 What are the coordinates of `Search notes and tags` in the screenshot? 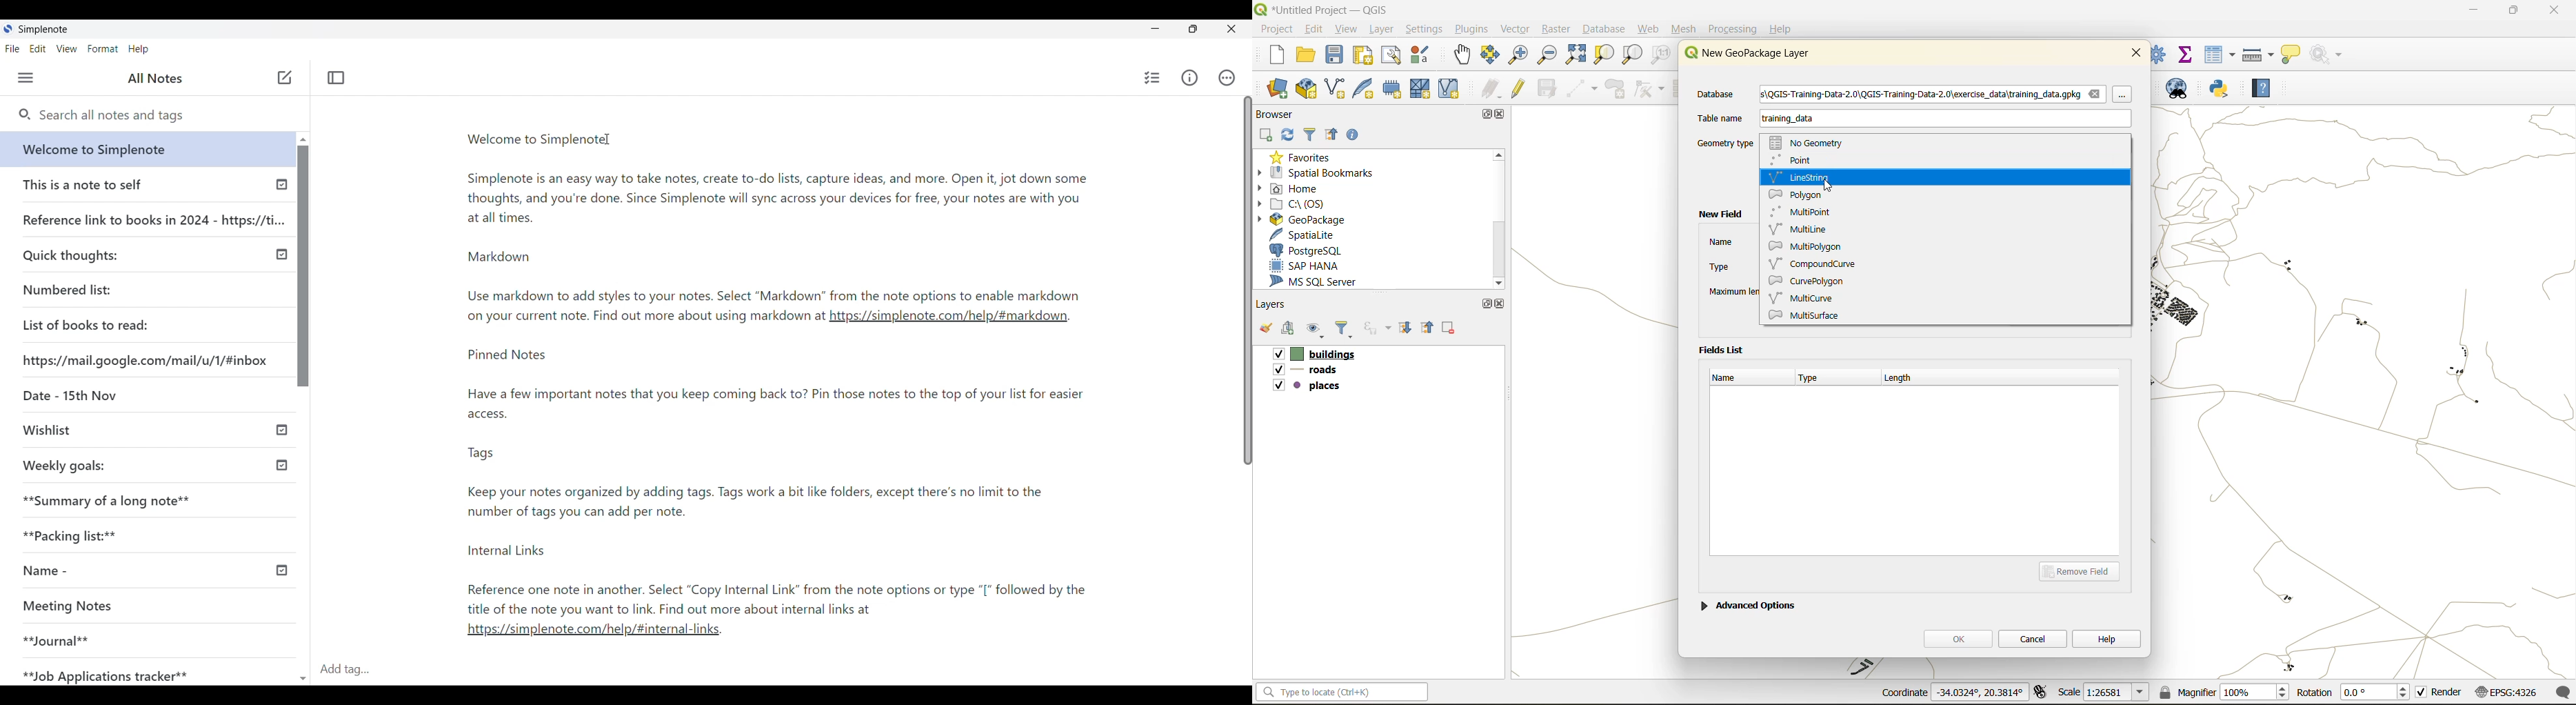 It's located at (163, 116).